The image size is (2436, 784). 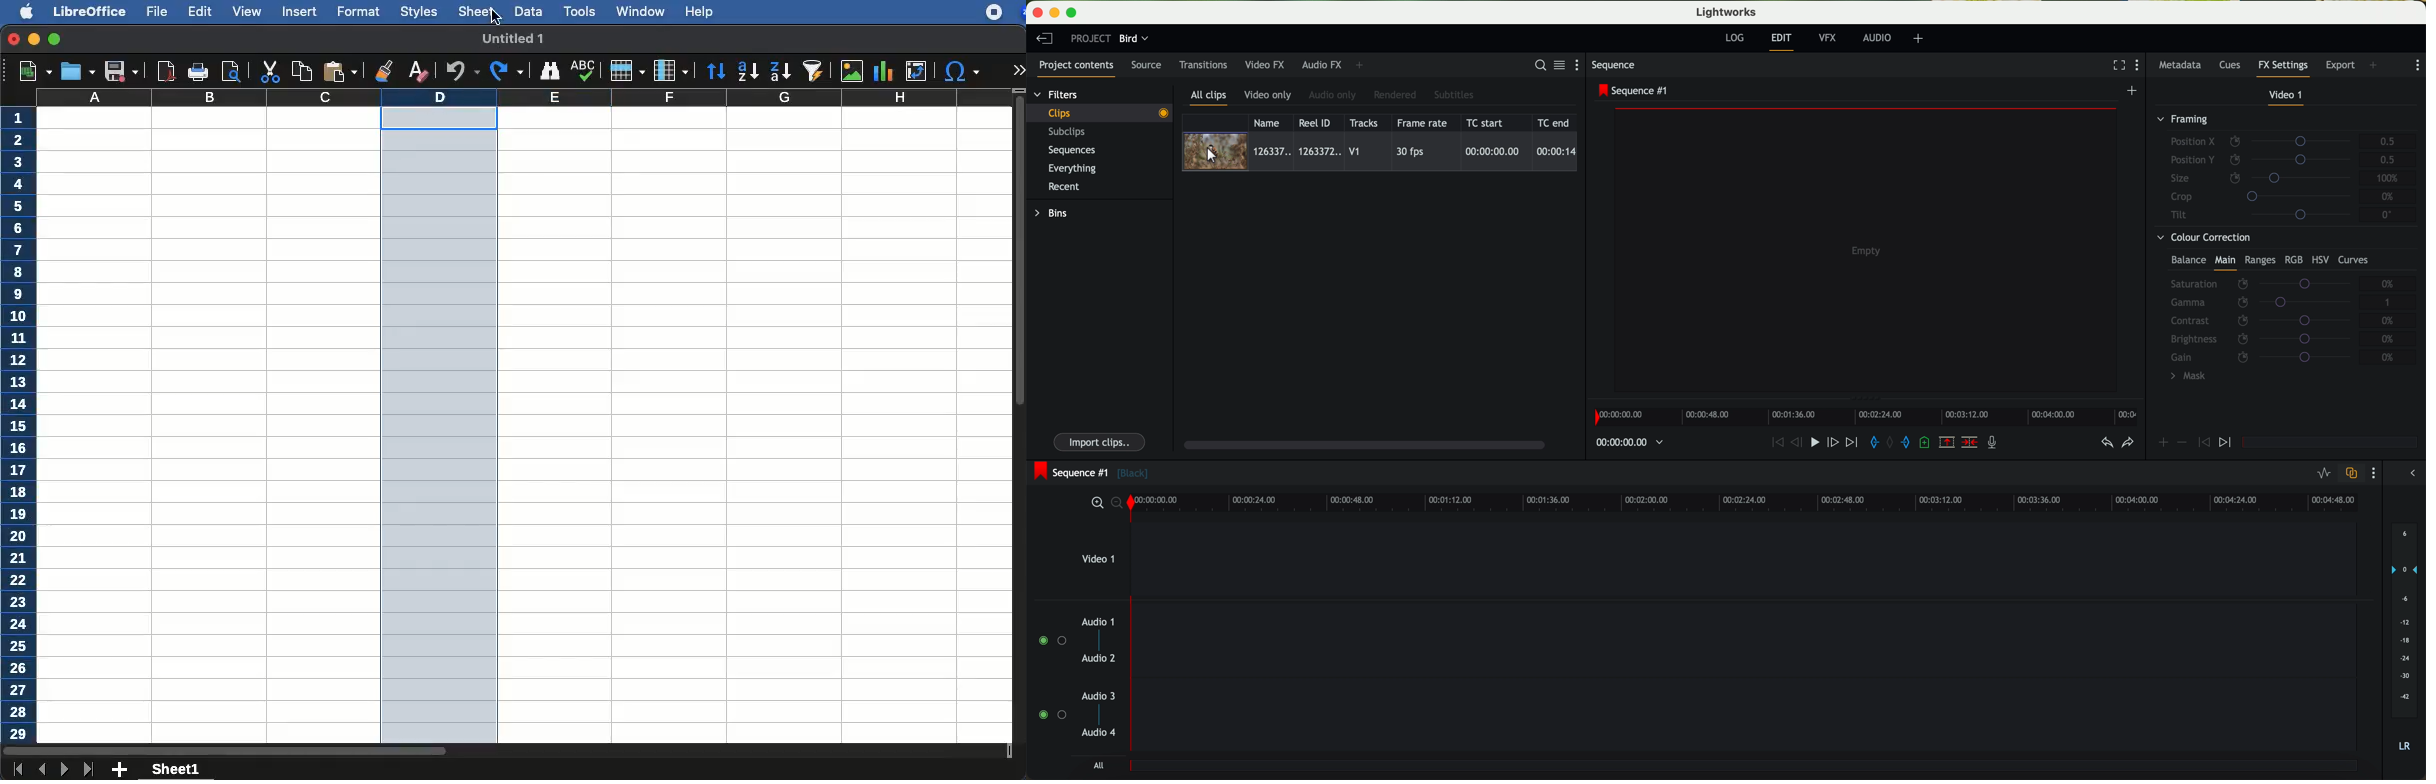 I want to click on sequence, so click(x=1613, y=65).